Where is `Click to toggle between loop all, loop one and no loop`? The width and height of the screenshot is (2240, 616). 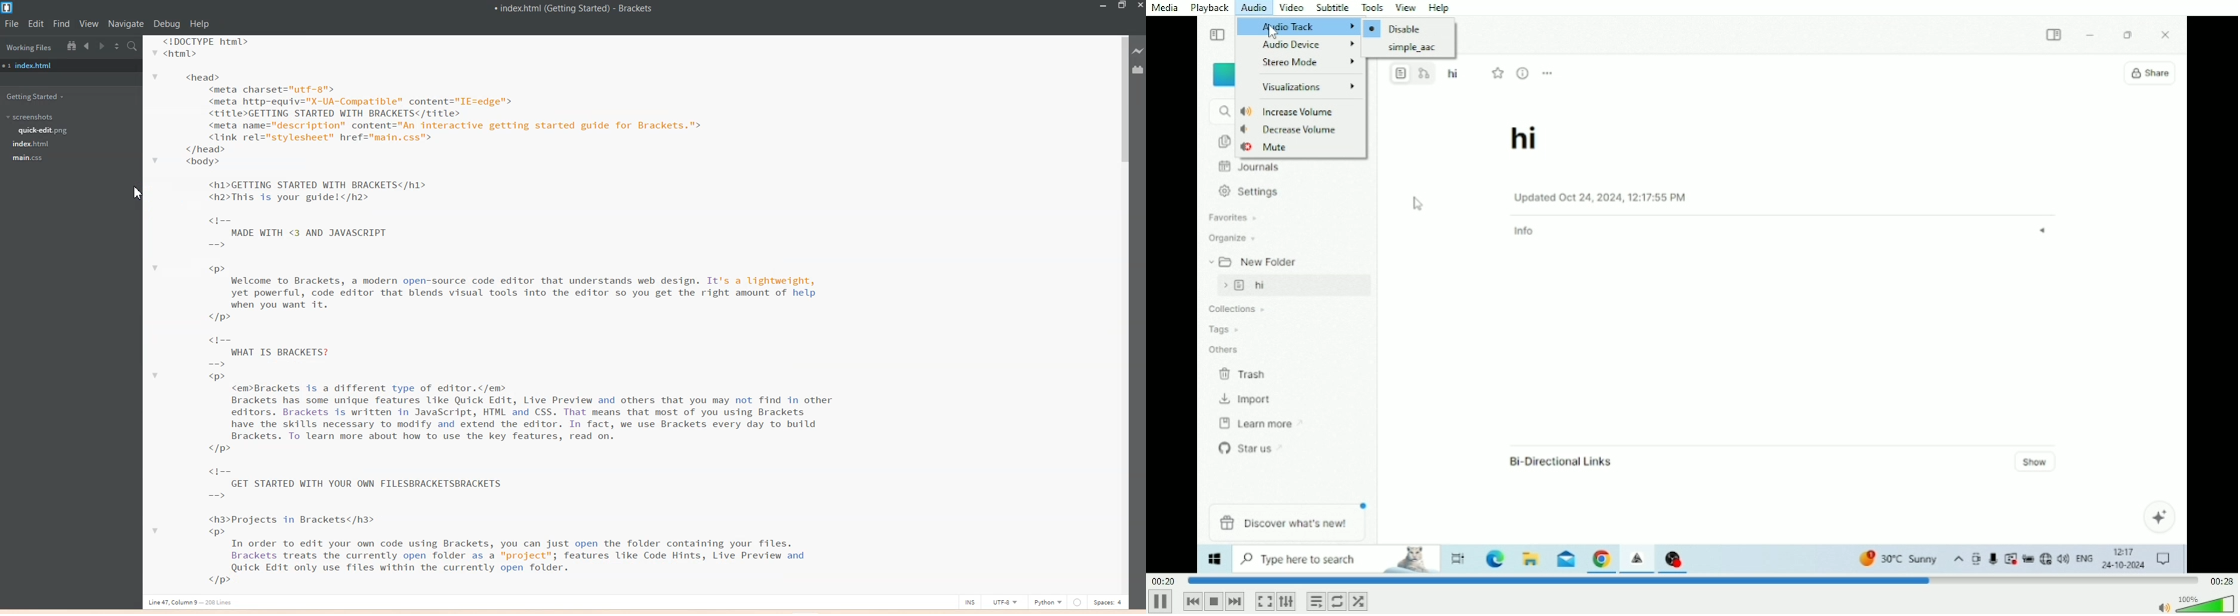 Click to toggle between loop all, loop one and no loop is located at coordinates (1337, 601).